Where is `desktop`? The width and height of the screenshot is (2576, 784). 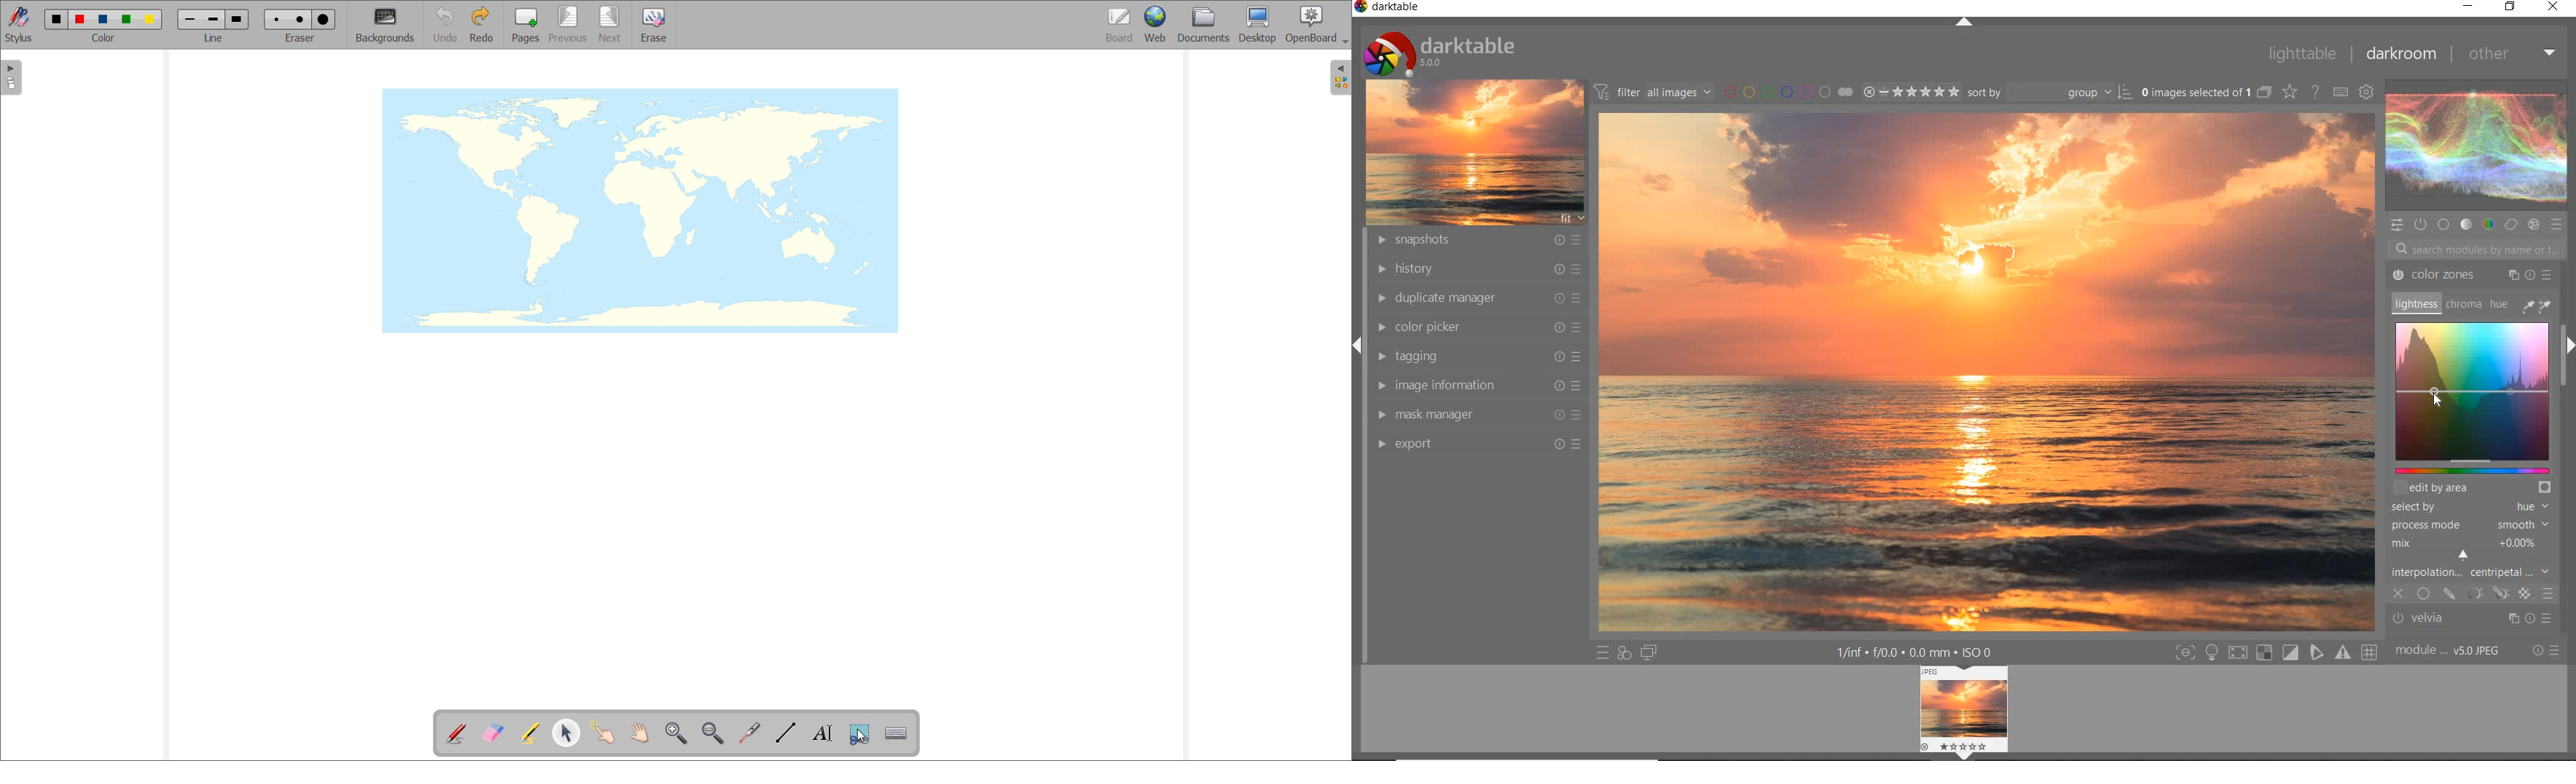 desktop is located at coordinates (1258, 24).